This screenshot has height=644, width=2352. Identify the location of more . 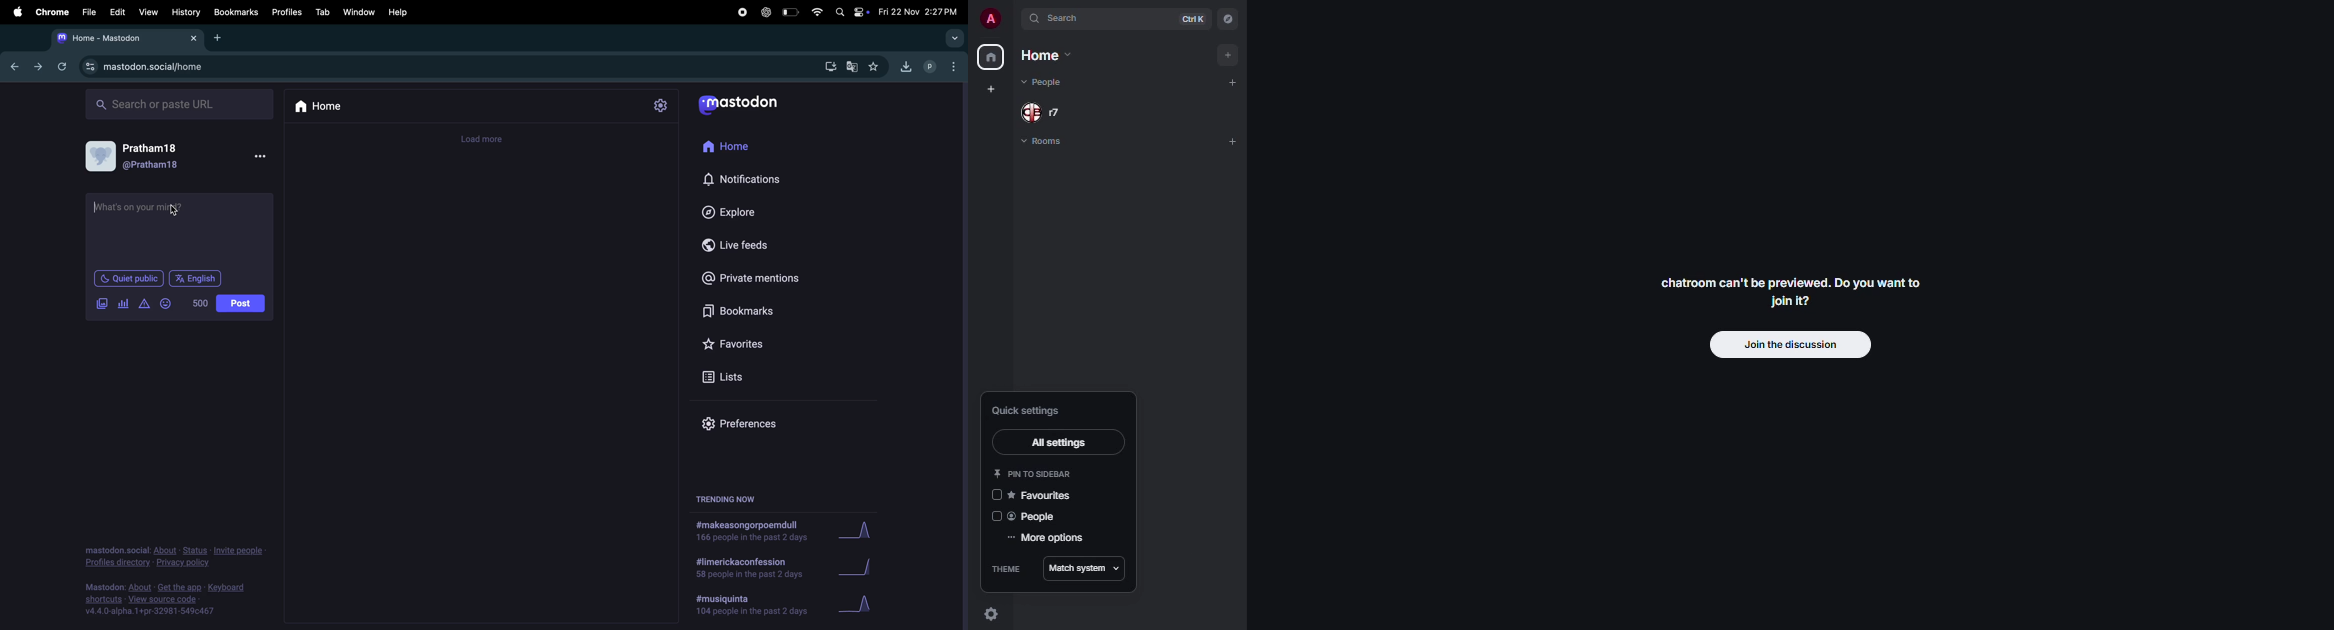
(263, 158).